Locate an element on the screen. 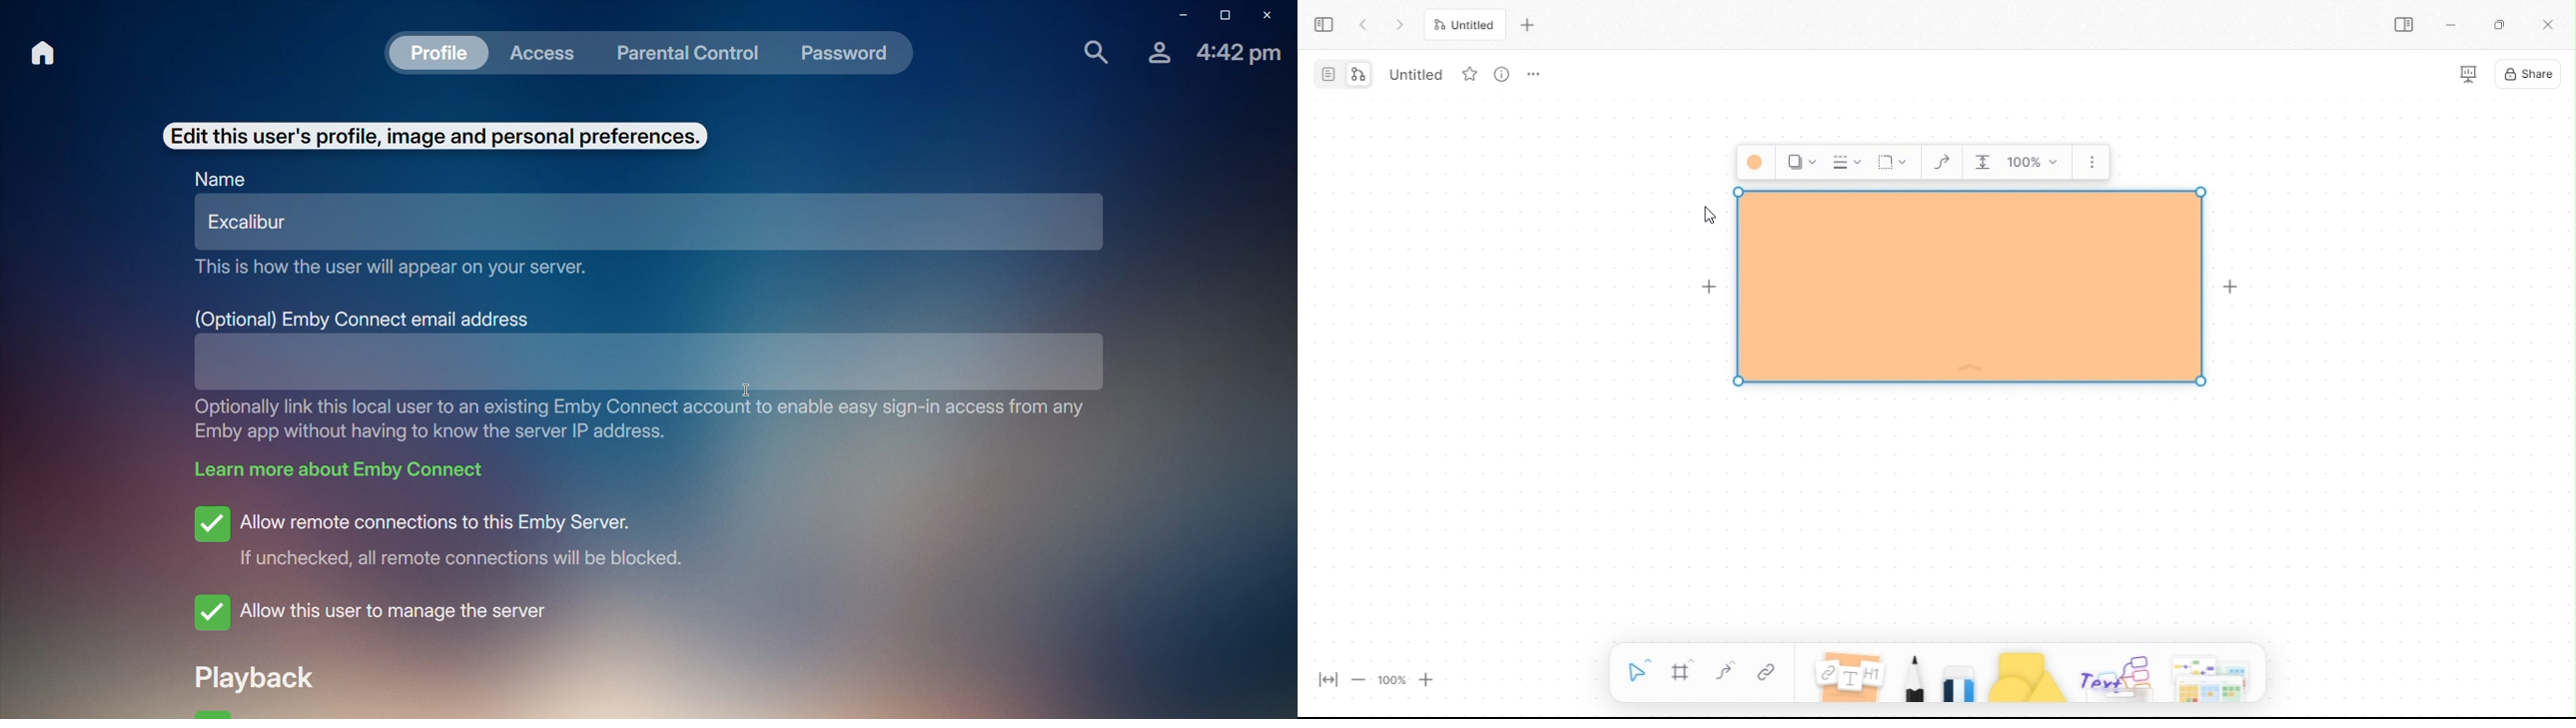 This screenshot has width=2576, height=728.  Allow remote connections to this Emby Server.If unchecked, all remote connections will be blocked. is located at coordinates (455, 535).